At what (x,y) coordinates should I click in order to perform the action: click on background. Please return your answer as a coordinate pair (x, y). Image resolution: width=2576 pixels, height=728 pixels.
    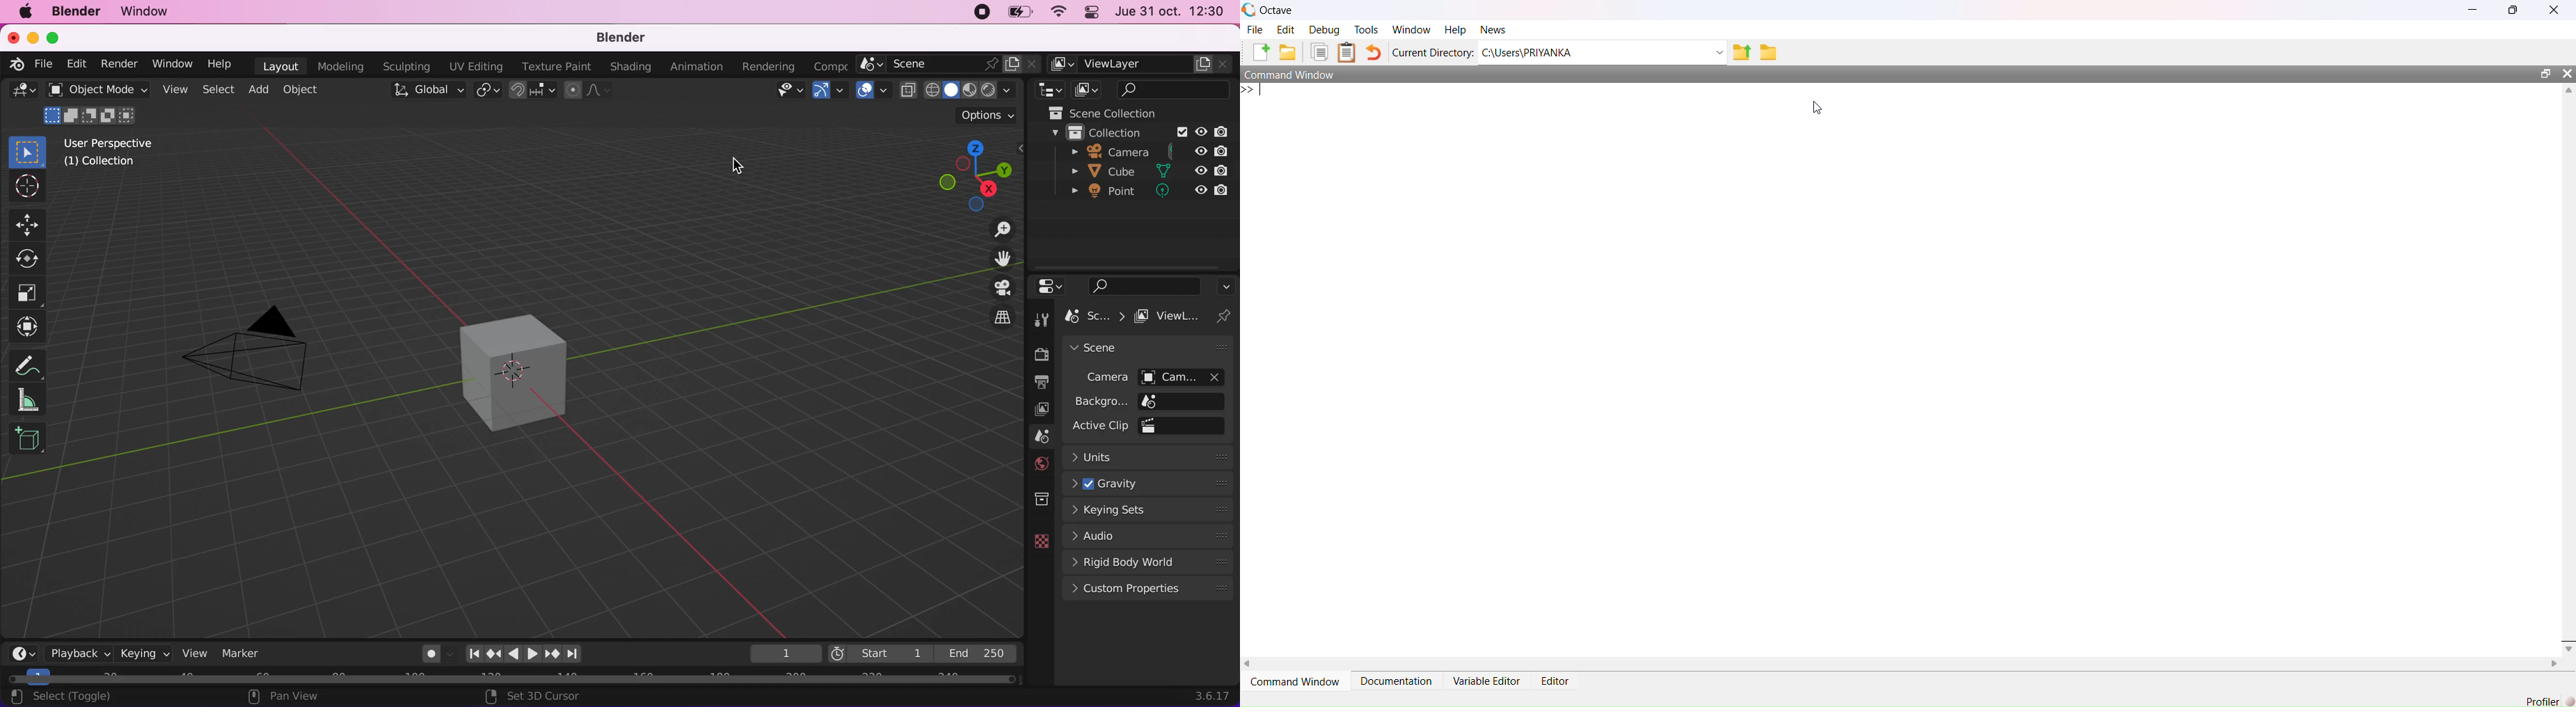
    Looking at the image, I should click on (1185, 401).